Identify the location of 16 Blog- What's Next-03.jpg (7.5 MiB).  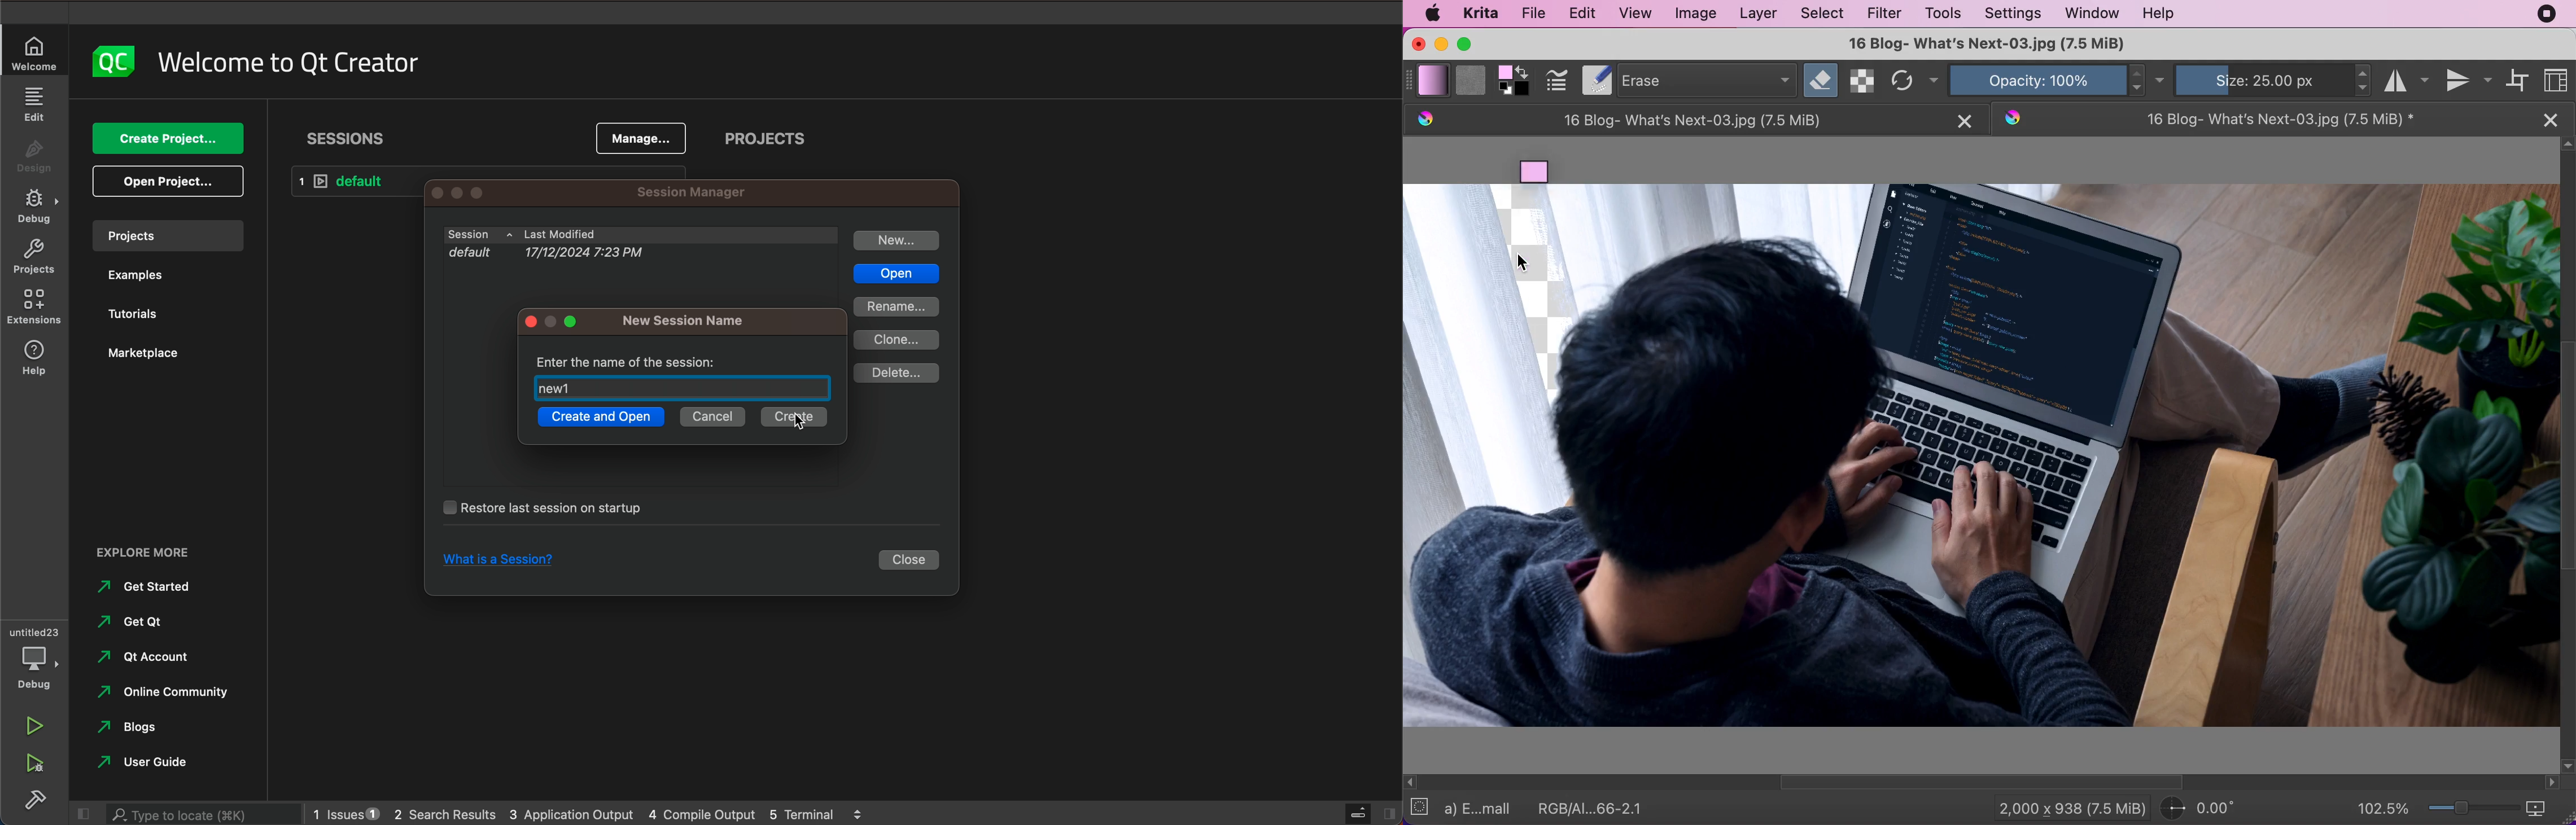
(1984, 43).